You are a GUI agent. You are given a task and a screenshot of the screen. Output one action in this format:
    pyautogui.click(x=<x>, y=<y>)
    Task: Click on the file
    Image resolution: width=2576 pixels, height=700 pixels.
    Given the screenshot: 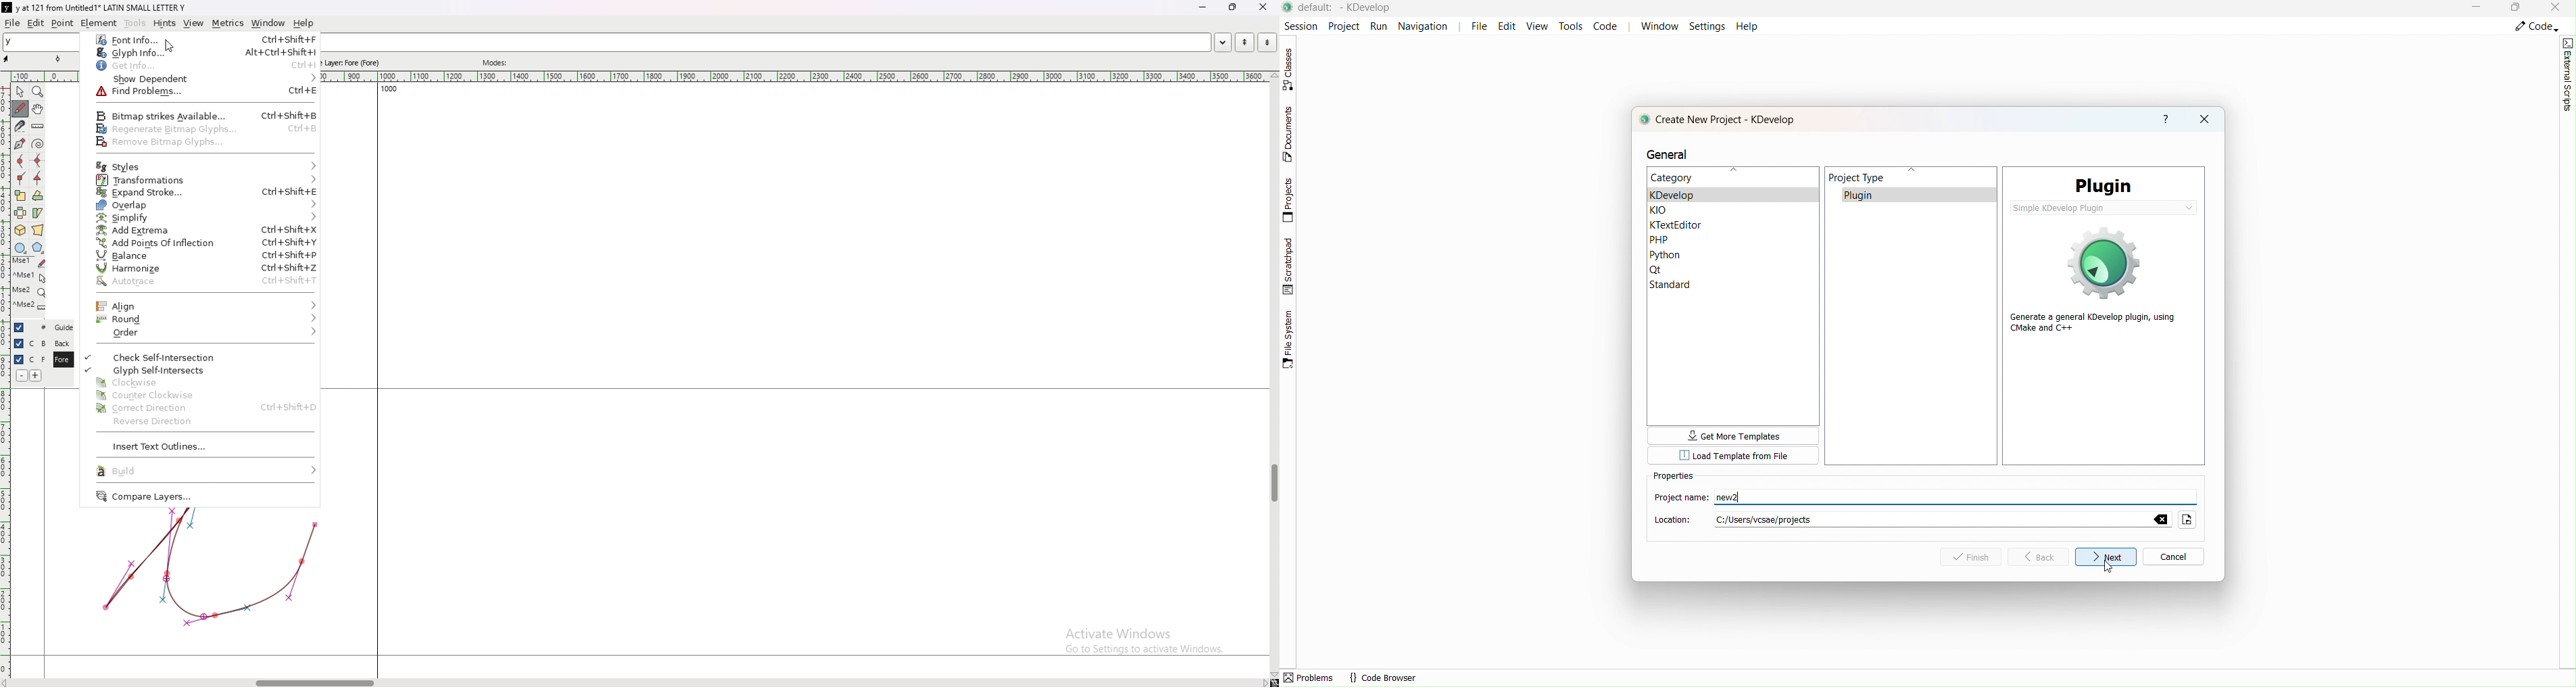 What is the action you would take?
    pyautogui.click(x=13, y=23)
    